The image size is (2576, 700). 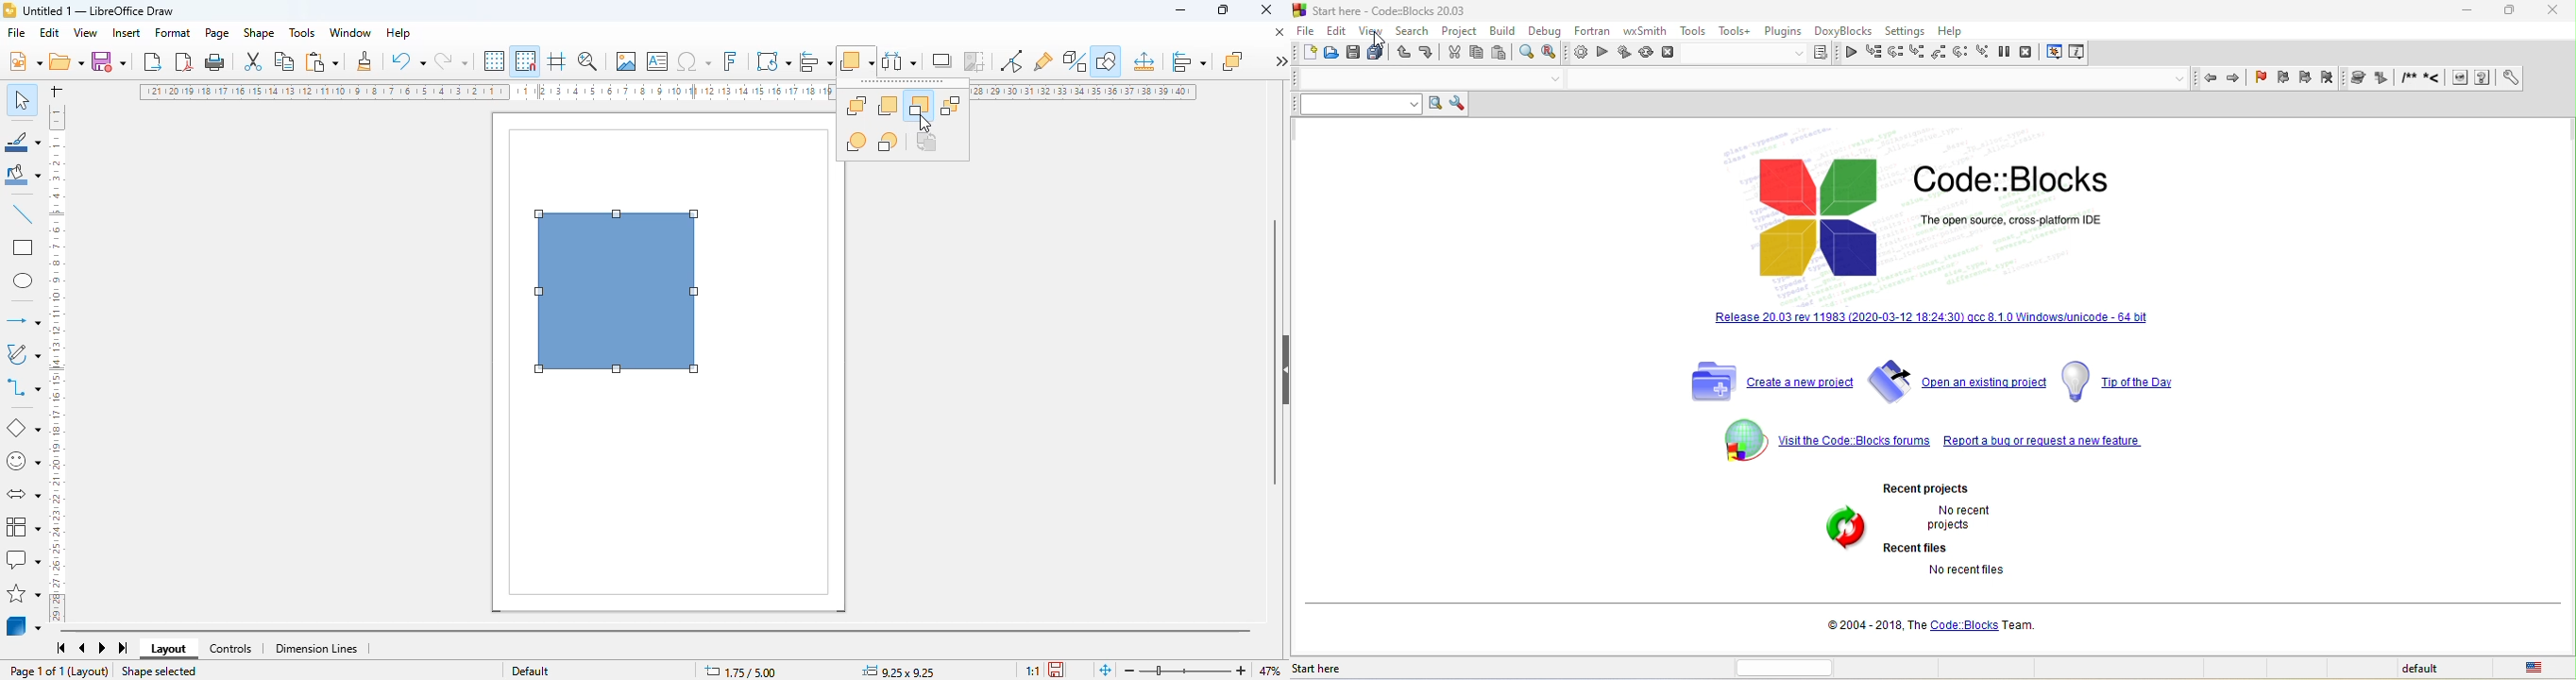 I want to click on horizontal scroll bar, so click(x=1788, y=667).